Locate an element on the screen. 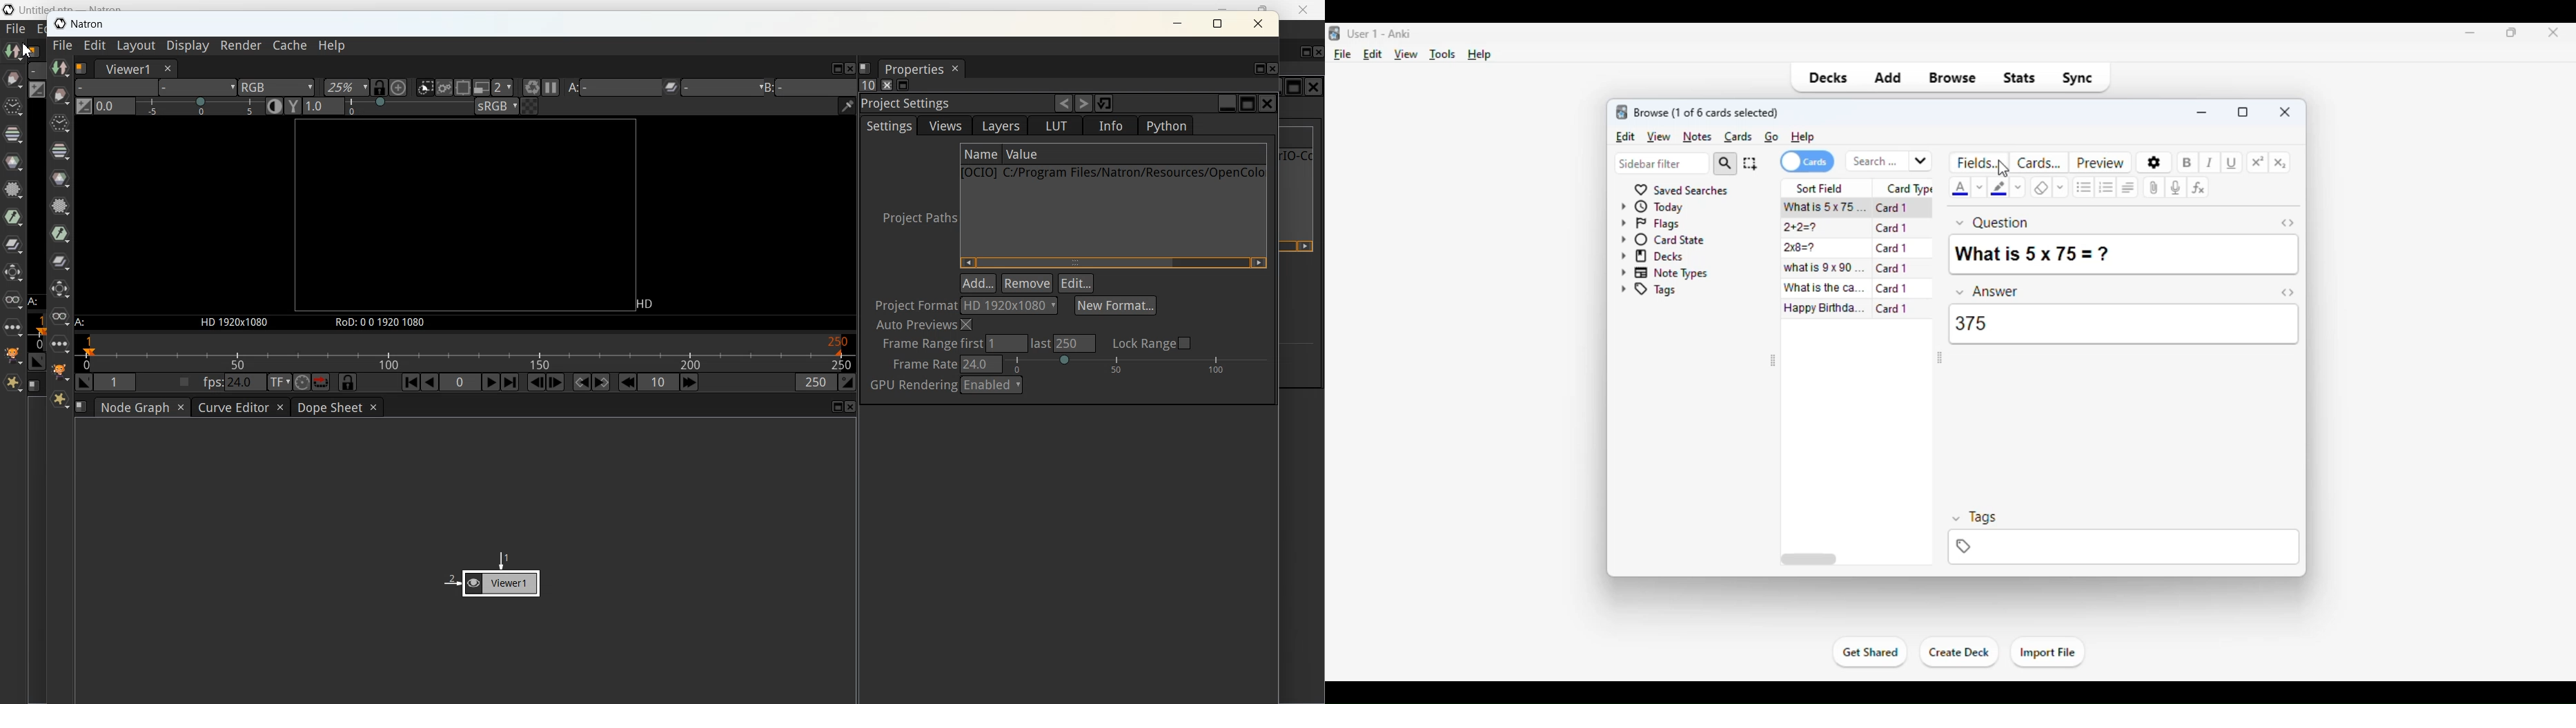 The width and height of the screenshot is (2576, 728). help is located at coordinates (1802, 138).